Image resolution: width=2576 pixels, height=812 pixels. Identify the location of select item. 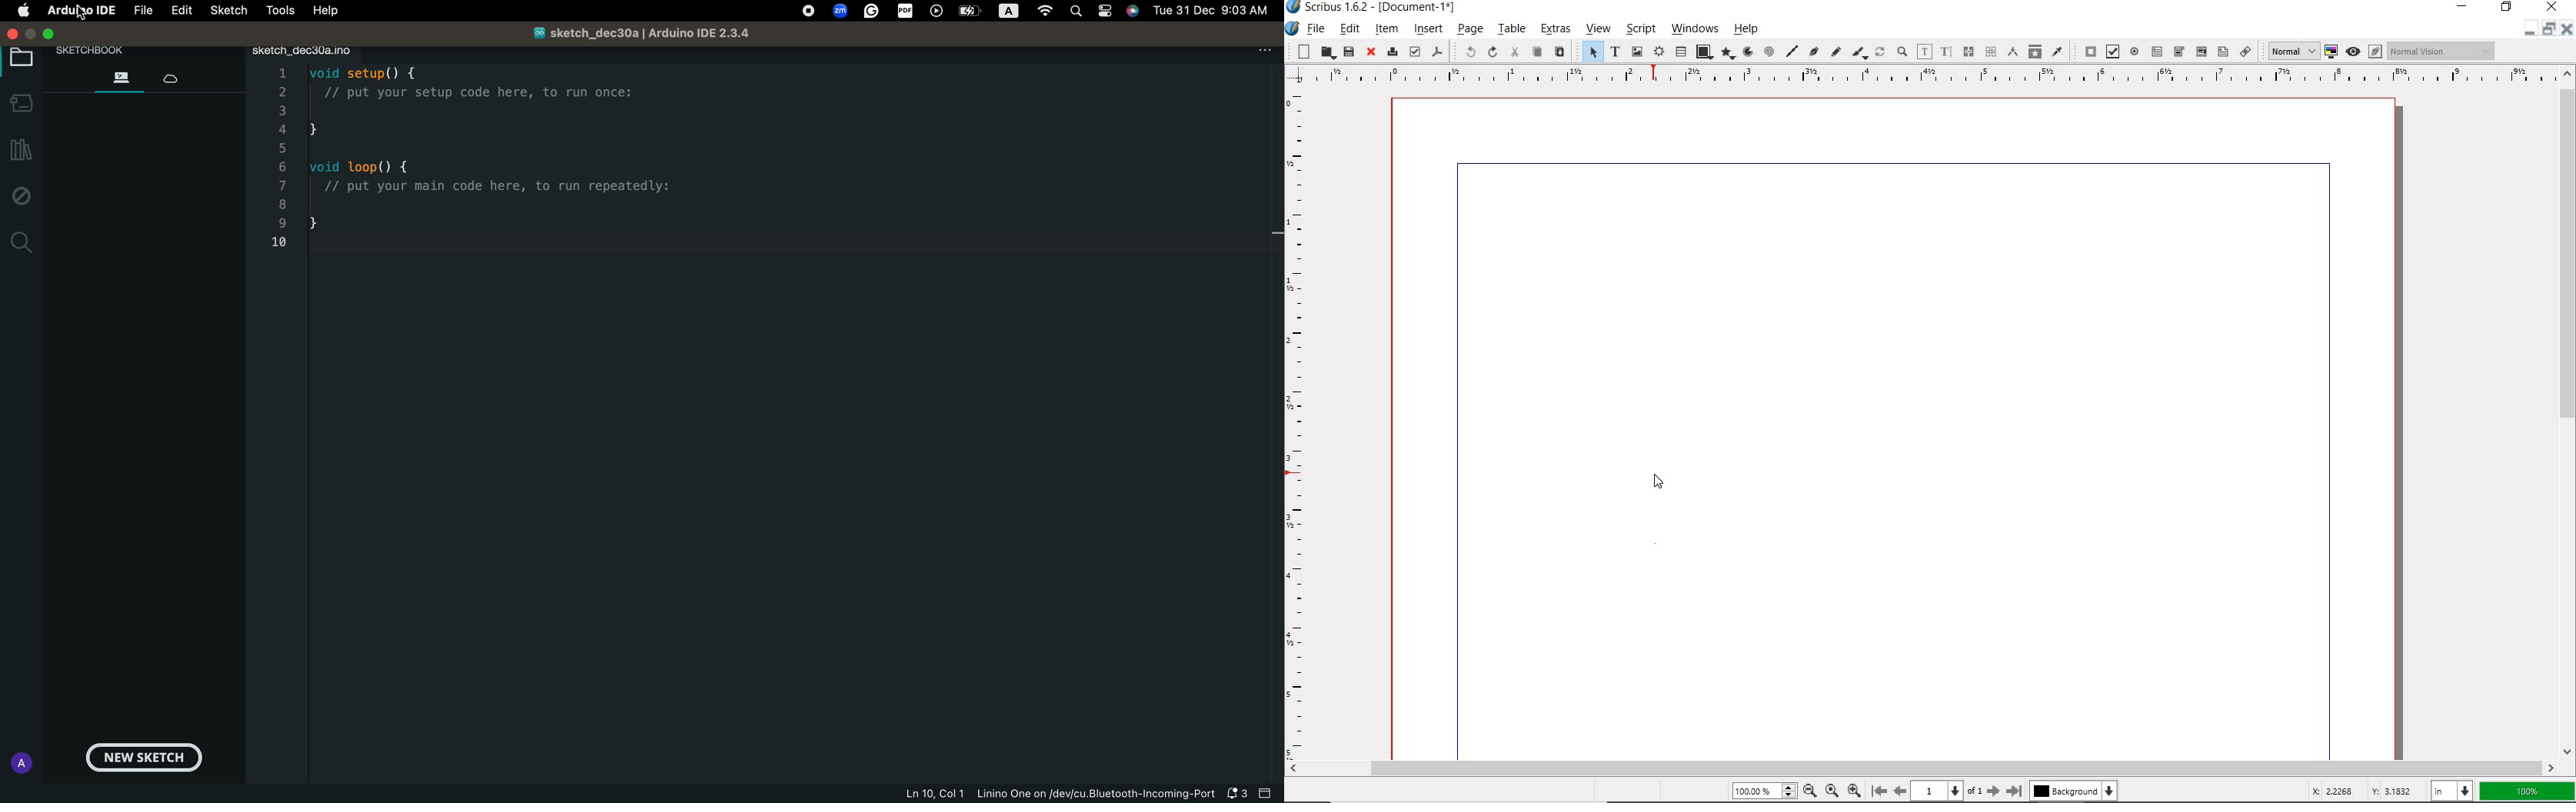
(1590, 52).